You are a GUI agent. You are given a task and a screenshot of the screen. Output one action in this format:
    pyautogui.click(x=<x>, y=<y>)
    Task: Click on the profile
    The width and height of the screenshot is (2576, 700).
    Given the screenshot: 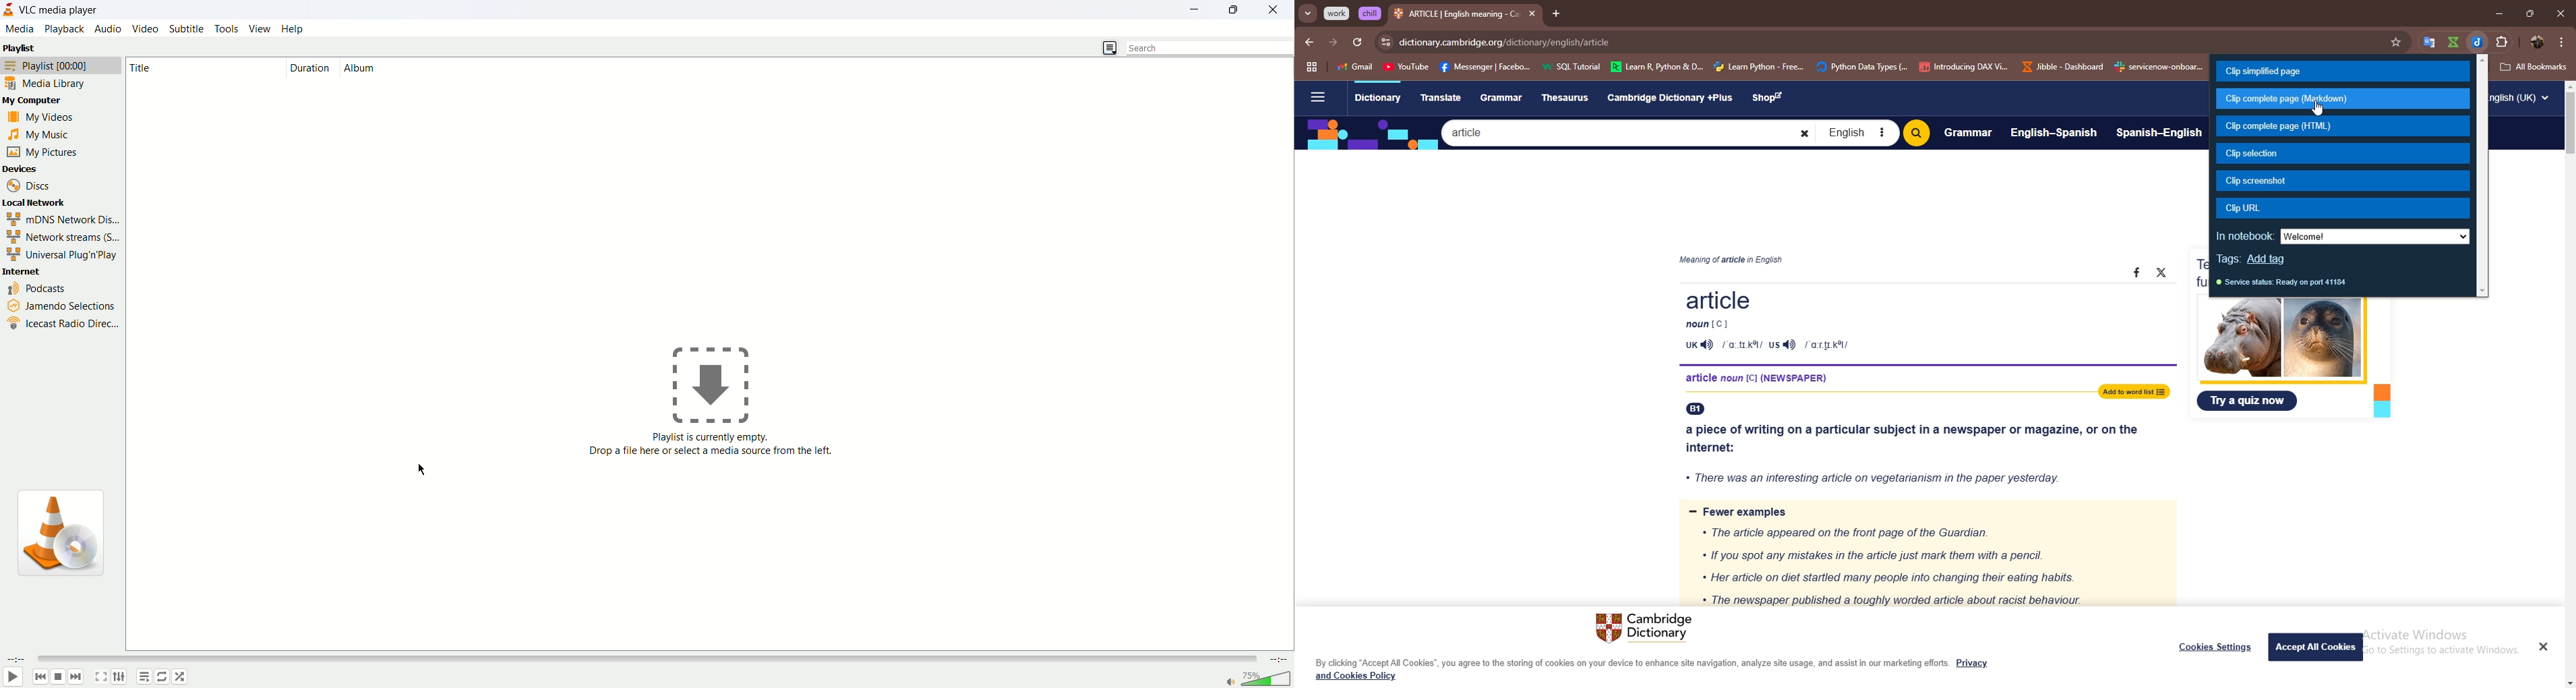 What is the action you would take?
    pyautogui.click(x=2538, y=42)
    